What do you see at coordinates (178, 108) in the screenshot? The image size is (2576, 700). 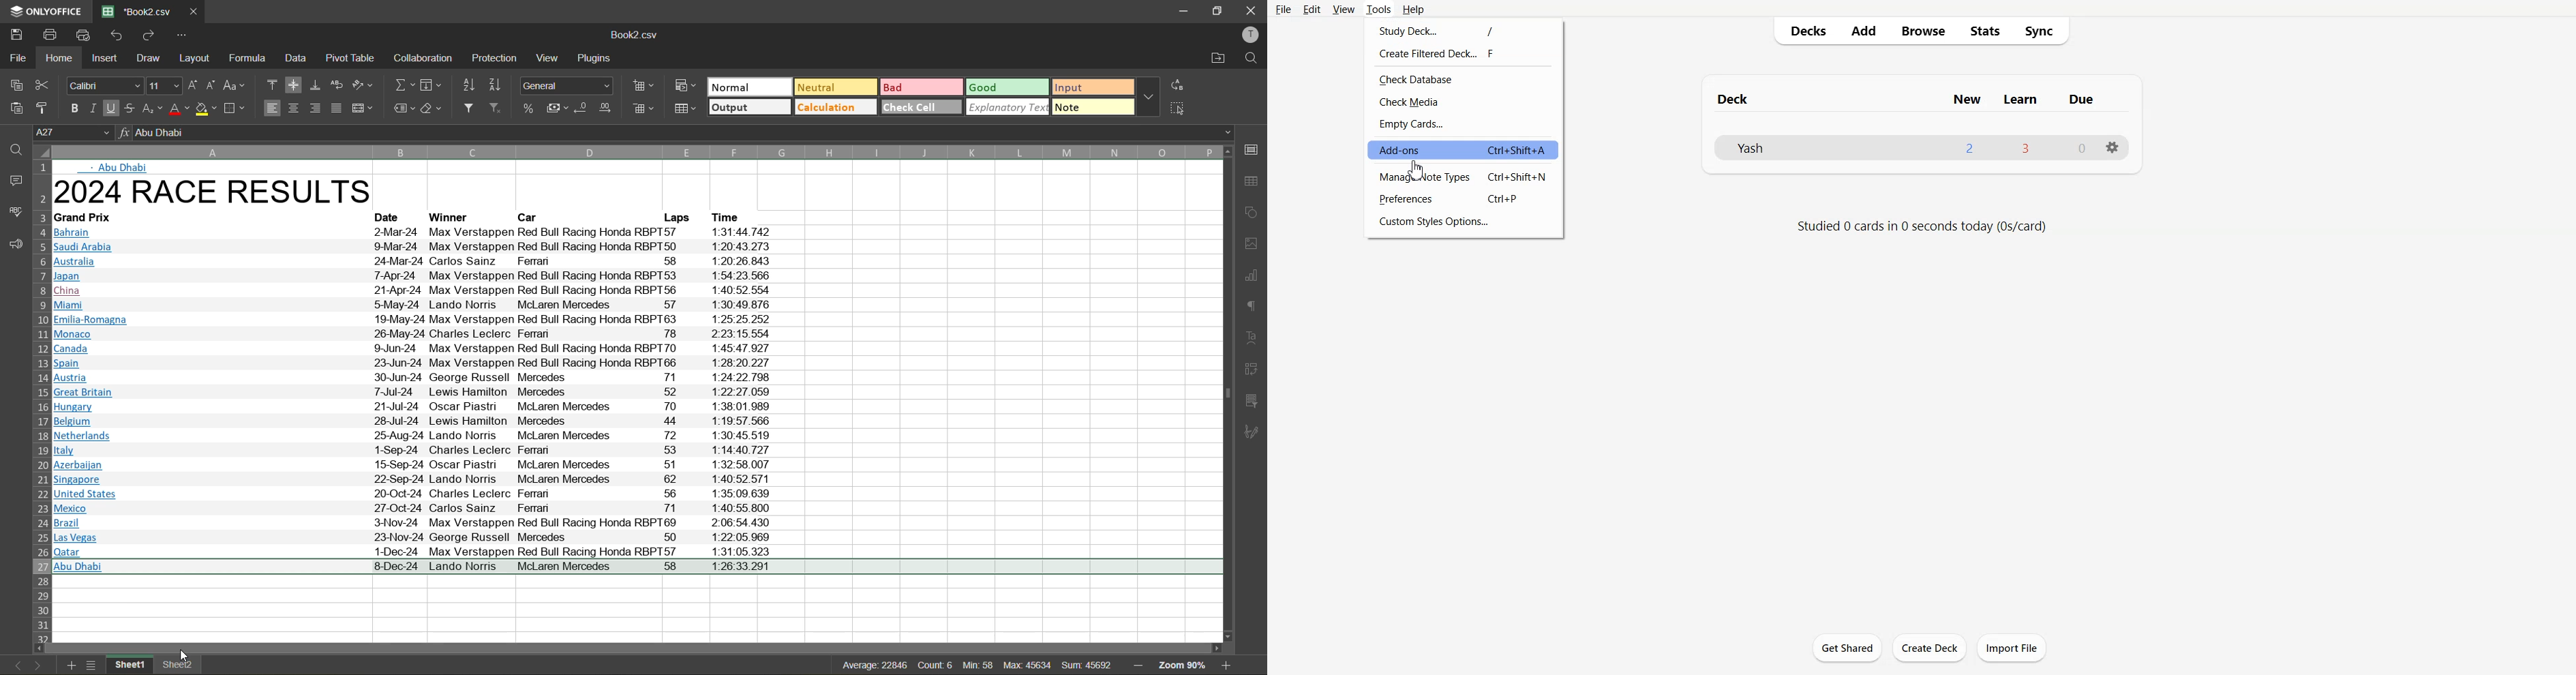 I see `font color` at bounding box center [178, 108].